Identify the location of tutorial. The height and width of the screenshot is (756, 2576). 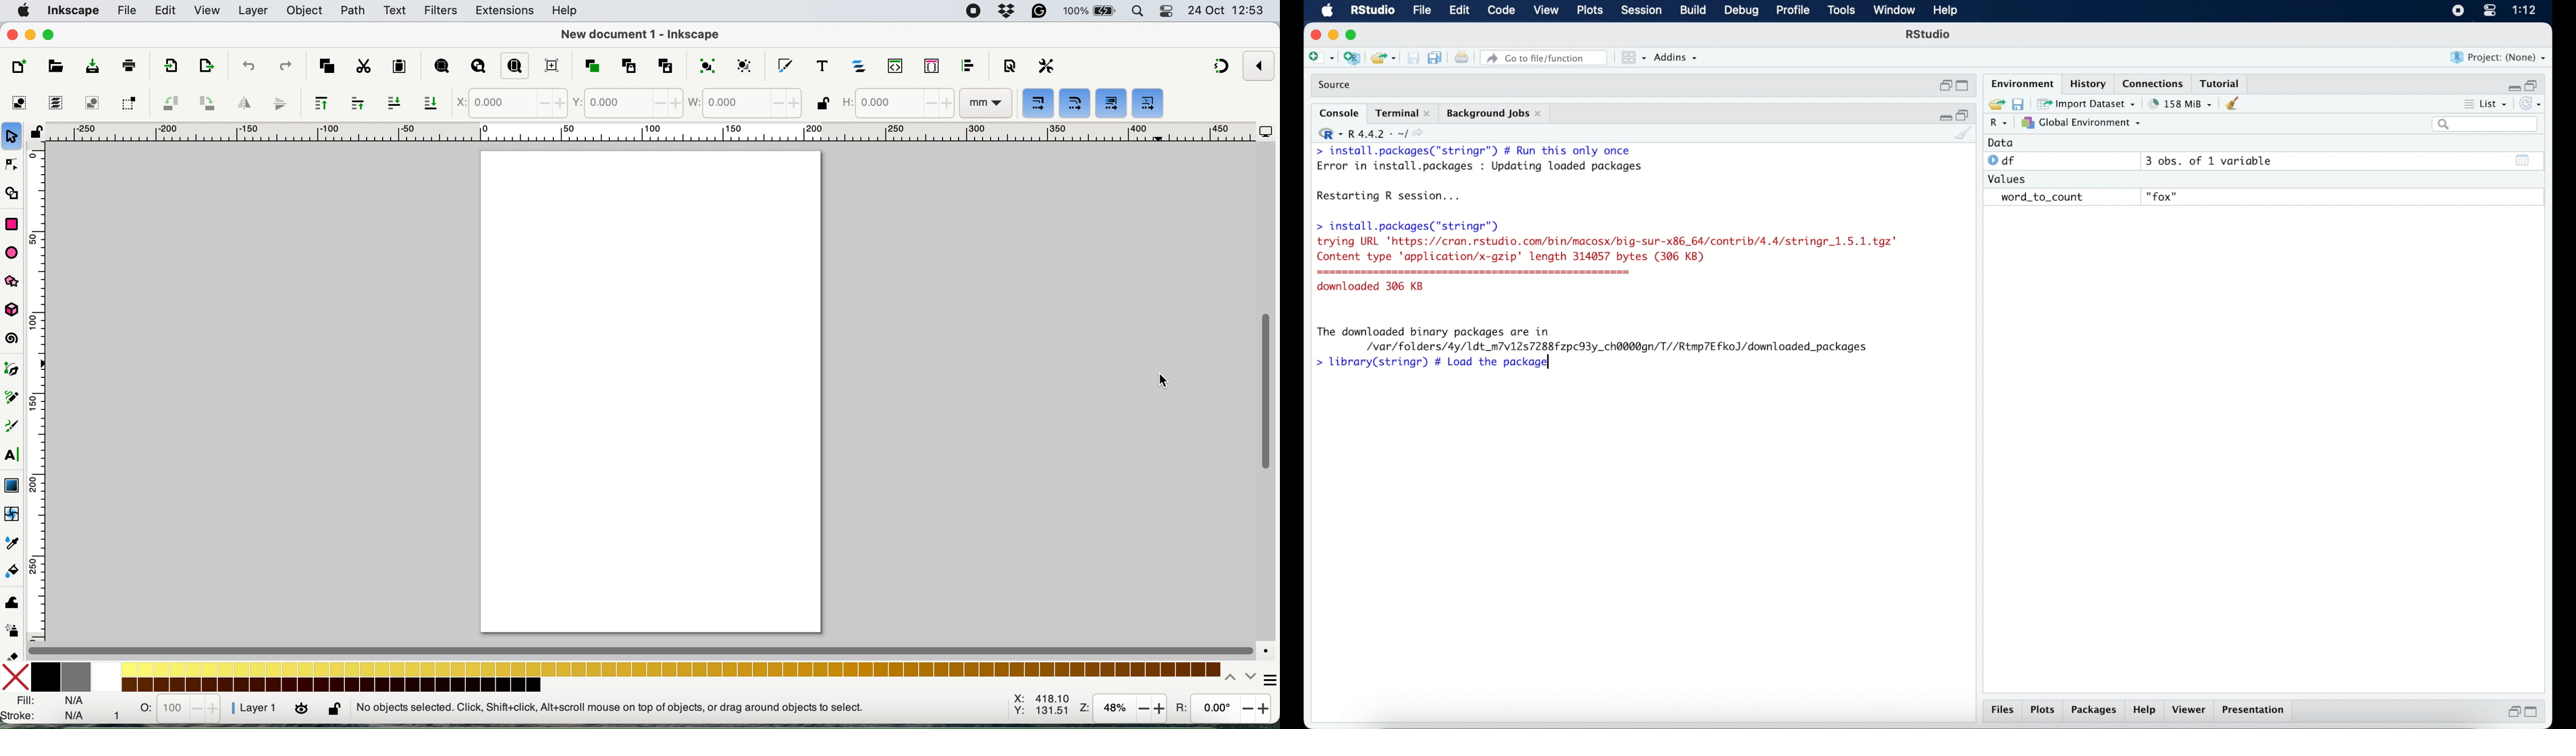
(2220, 82).